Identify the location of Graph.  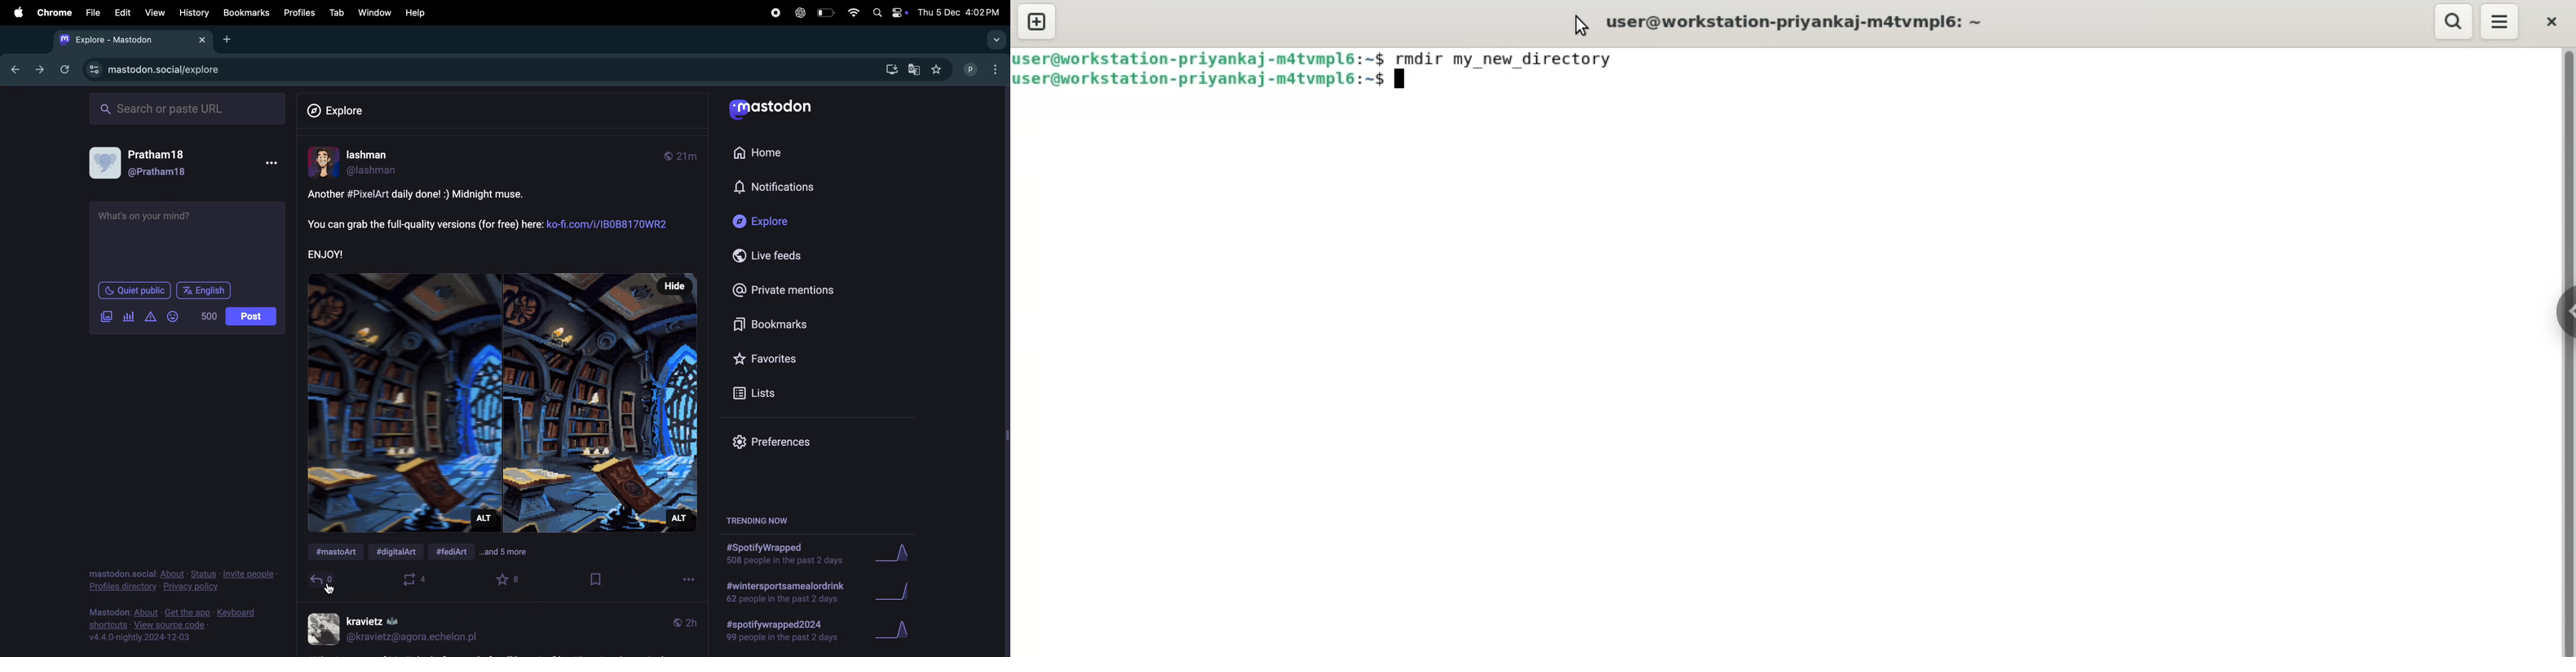
(899, 594).